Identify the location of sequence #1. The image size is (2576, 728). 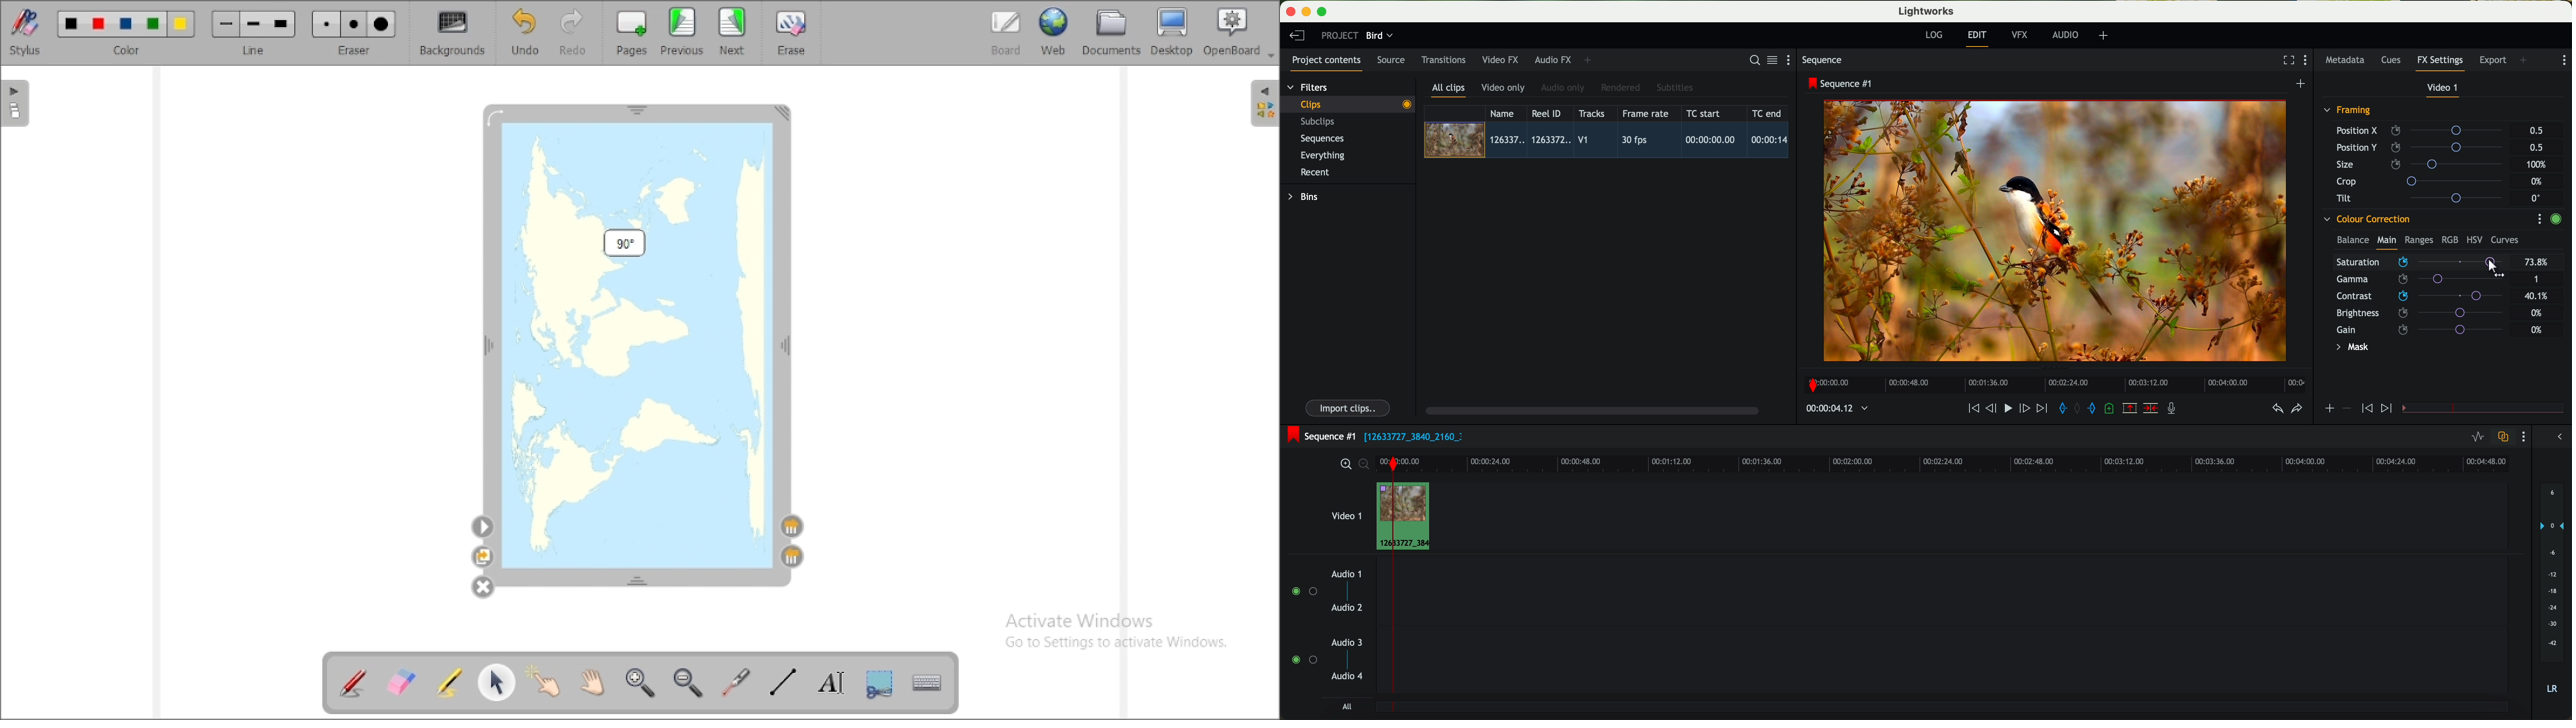
(1319, 436).